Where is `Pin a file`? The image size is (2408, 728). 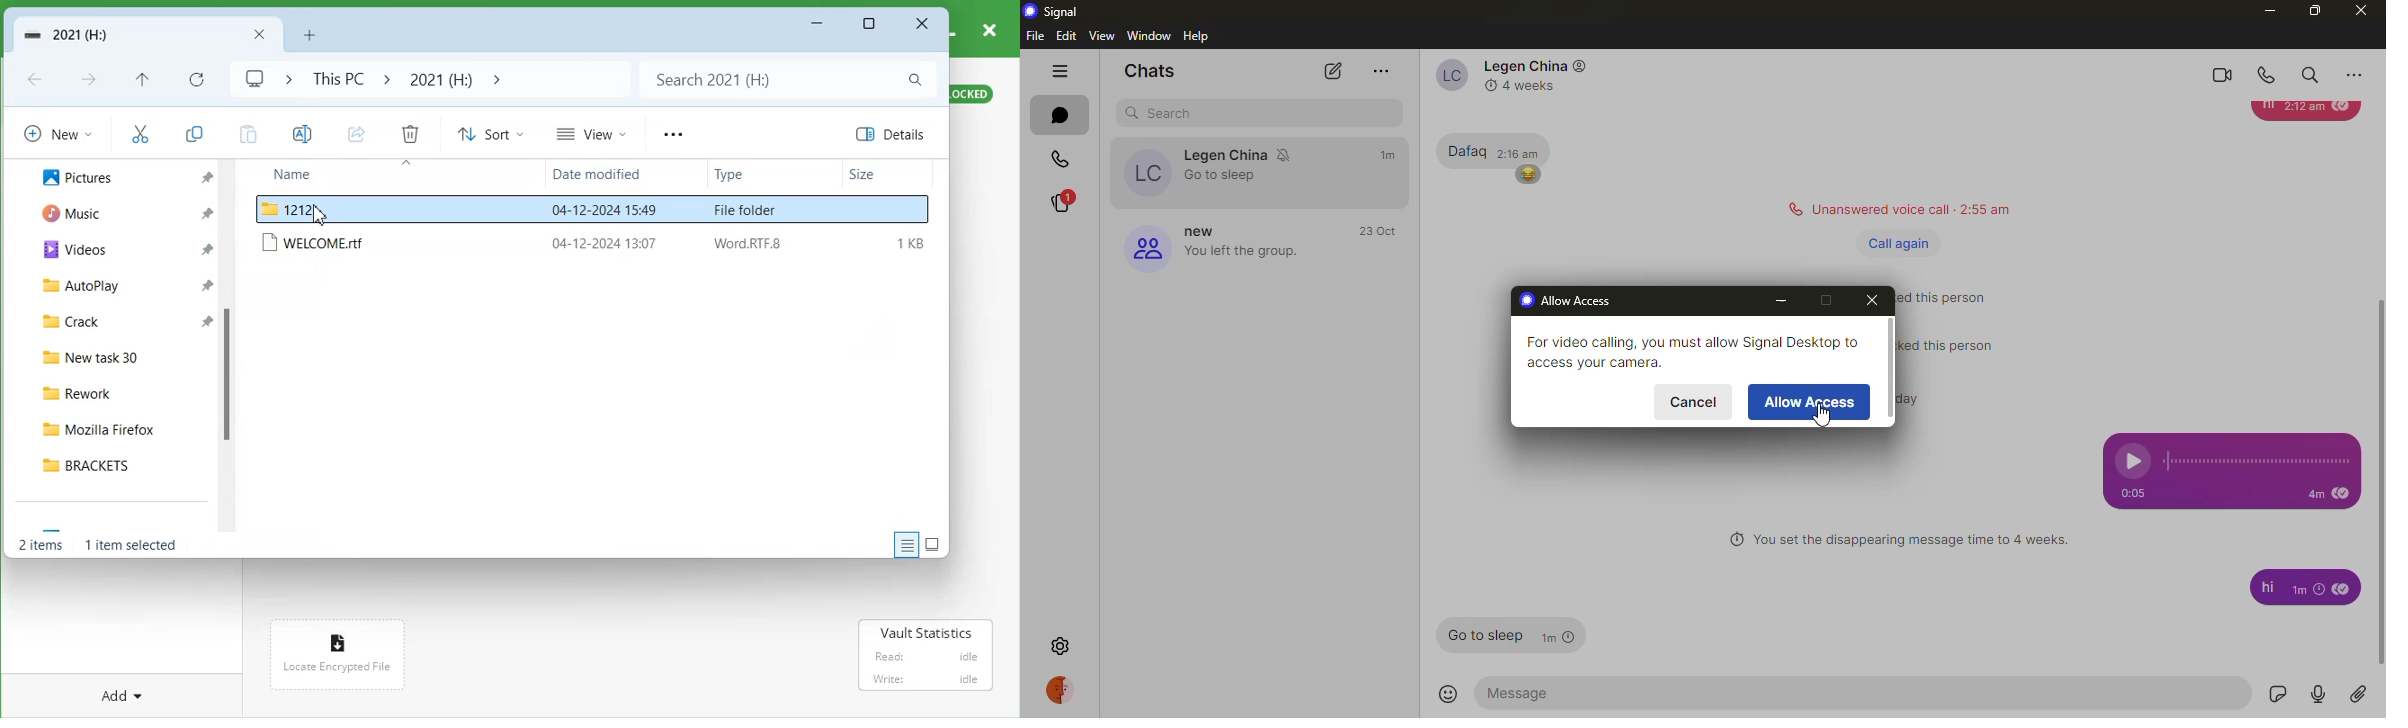 Pin a file is located at coordinates (205, 324).